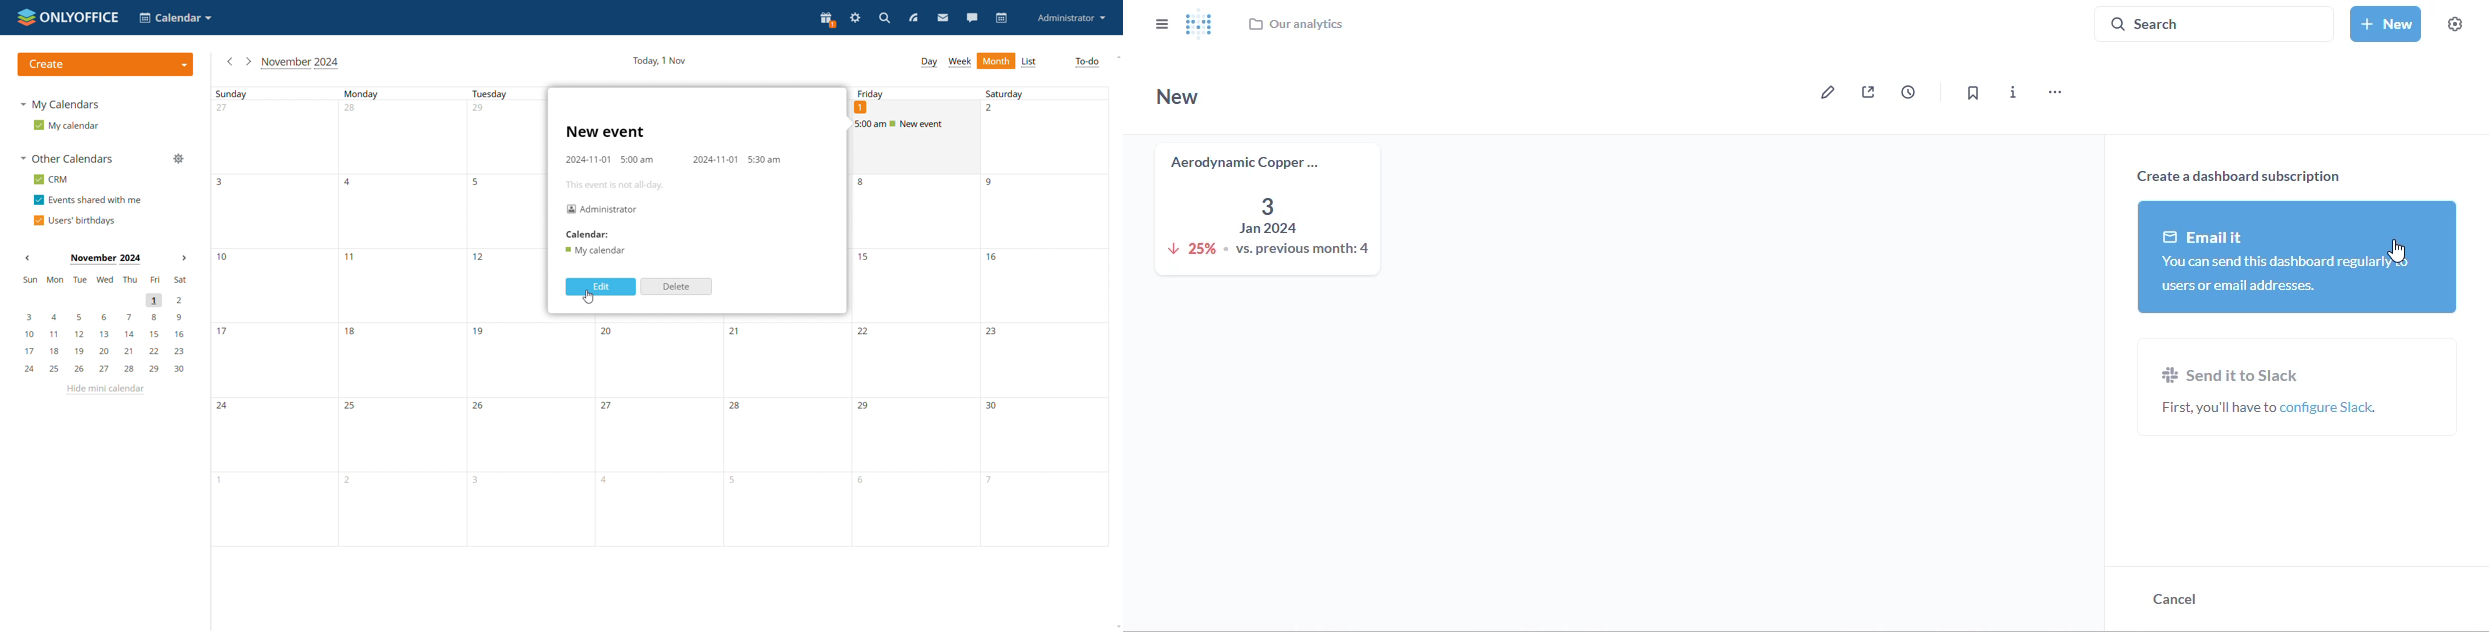  What do you see at coordinates (1972, 93) in the screenshot?
I see `bookmark` at bounding box center [1972, 93].